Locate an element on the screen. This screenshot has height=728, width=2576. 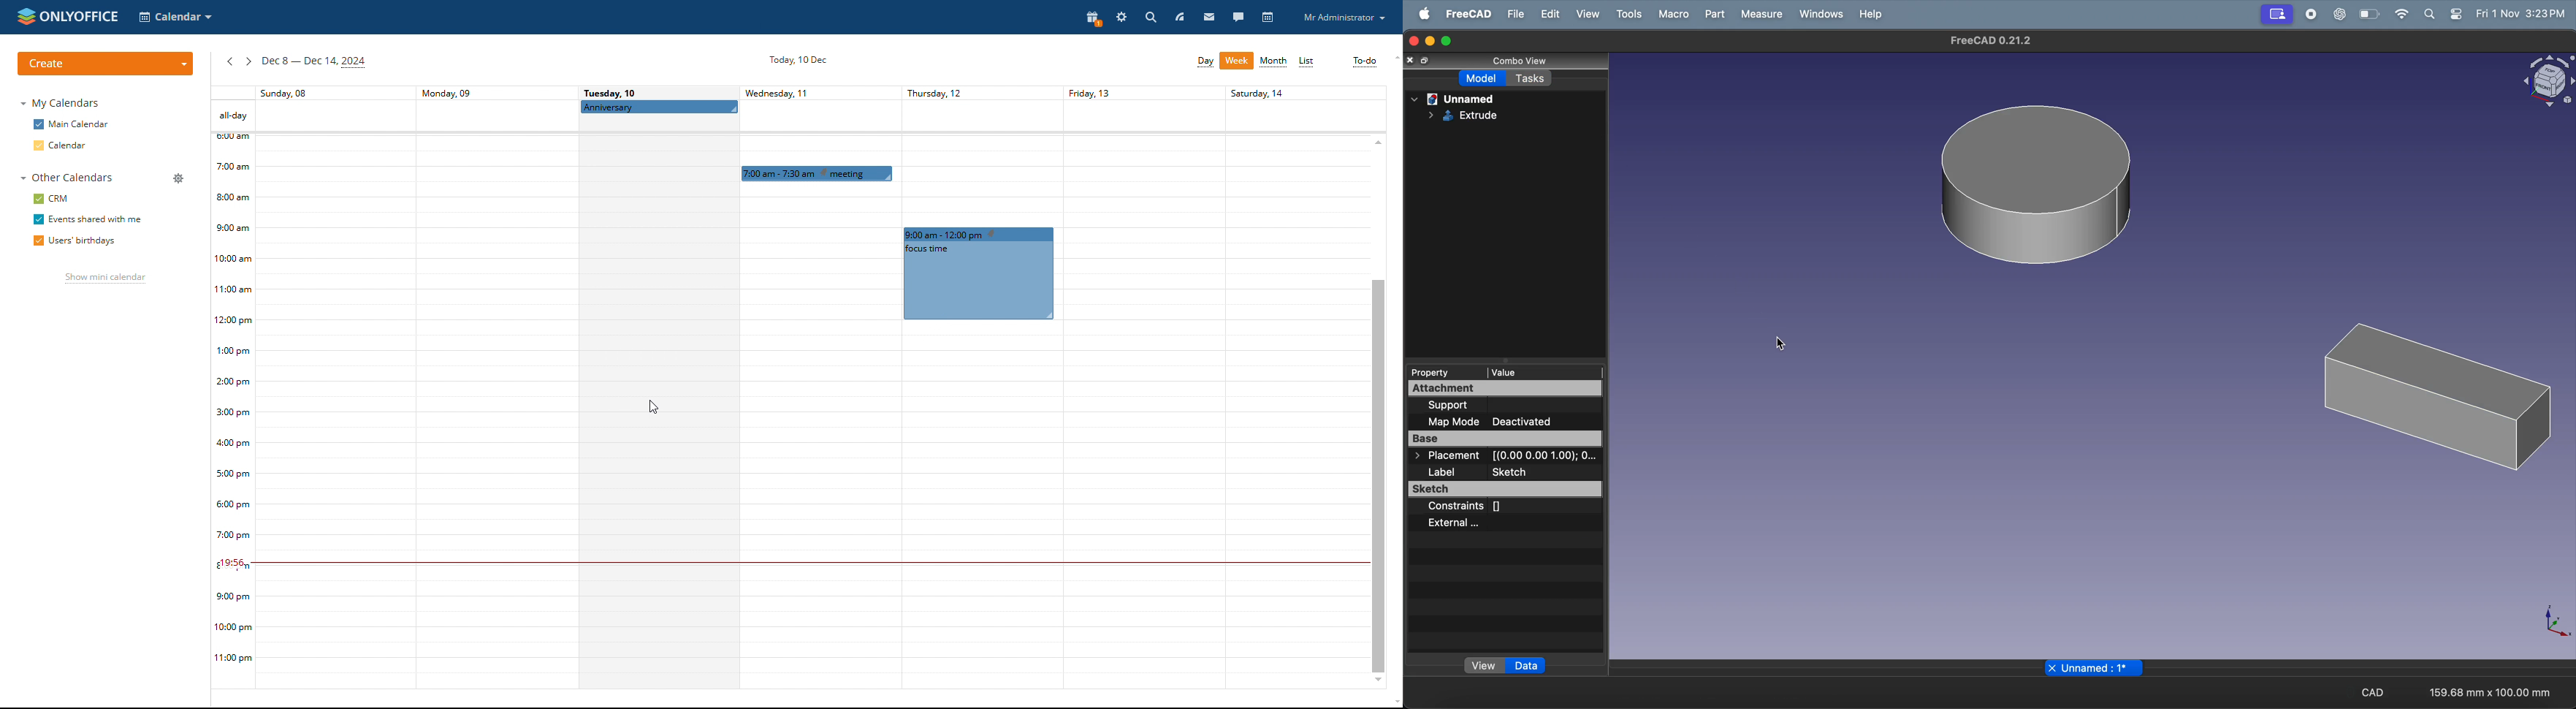
Constraints [] is located at coordinates (1471, 507).